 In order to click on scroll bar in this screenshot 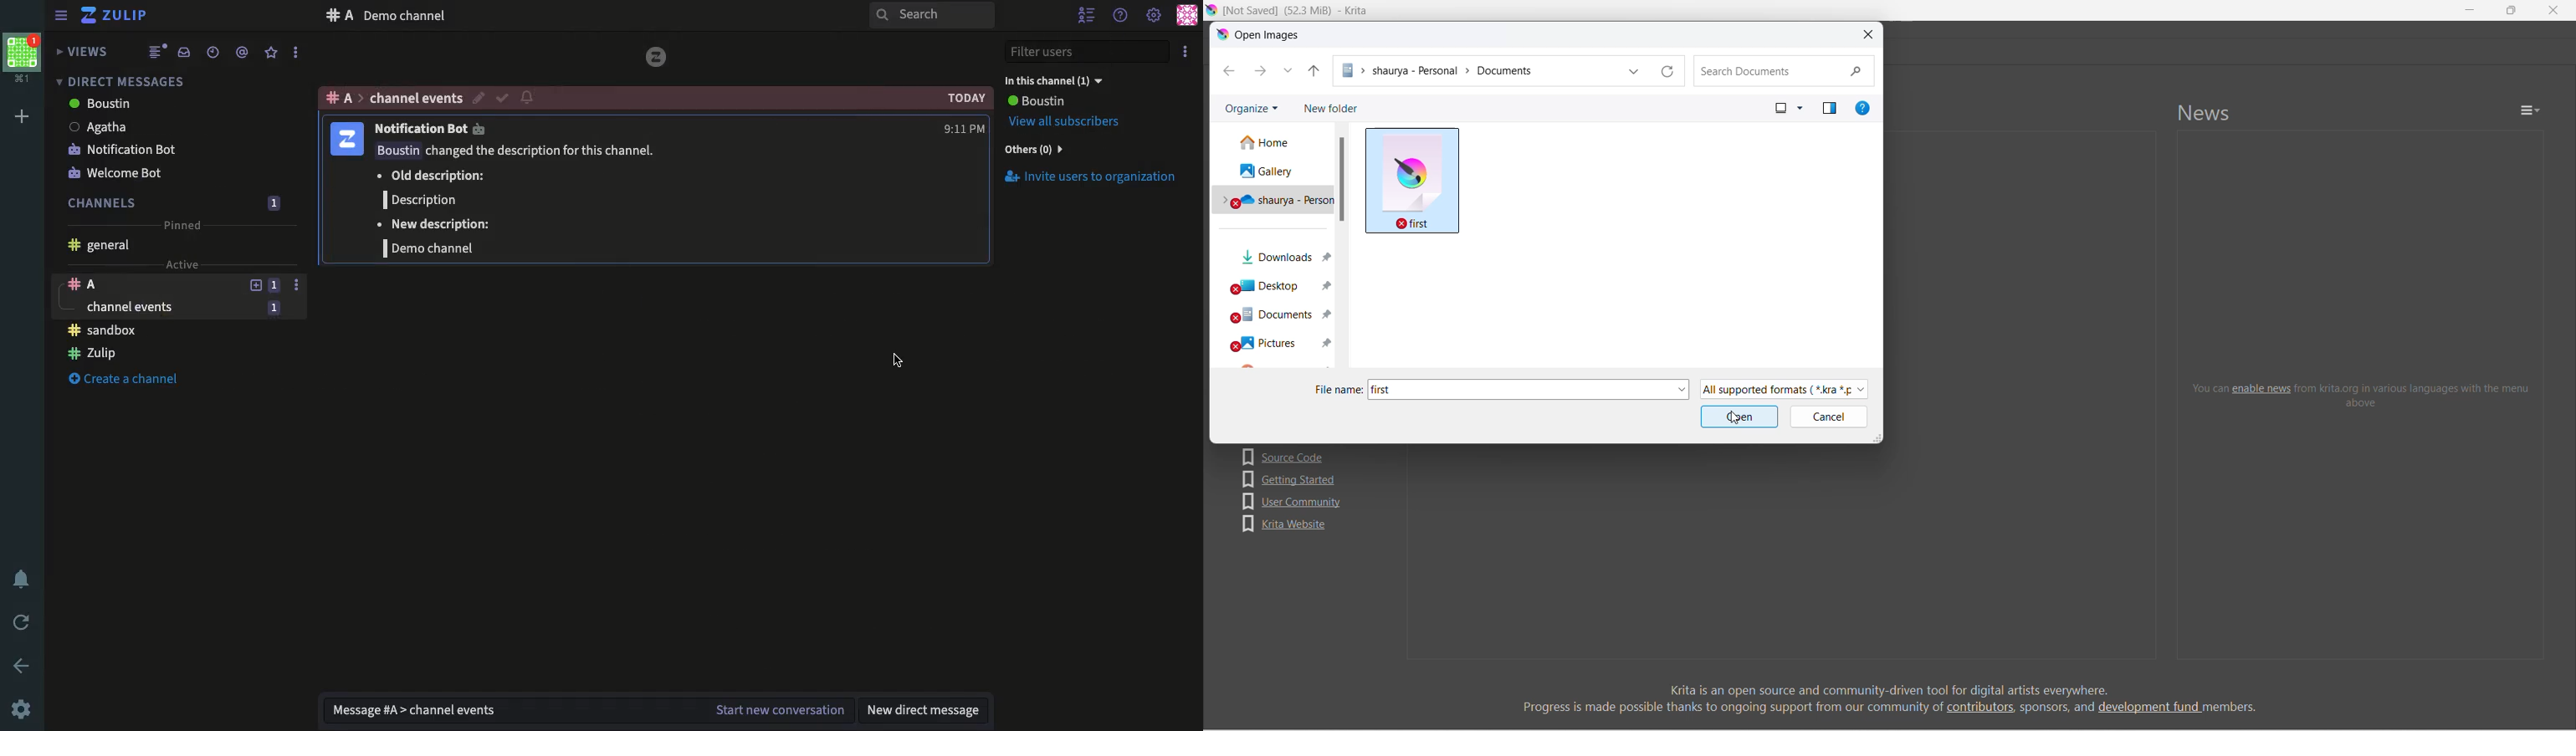, I will do `click(1341, 180)`.